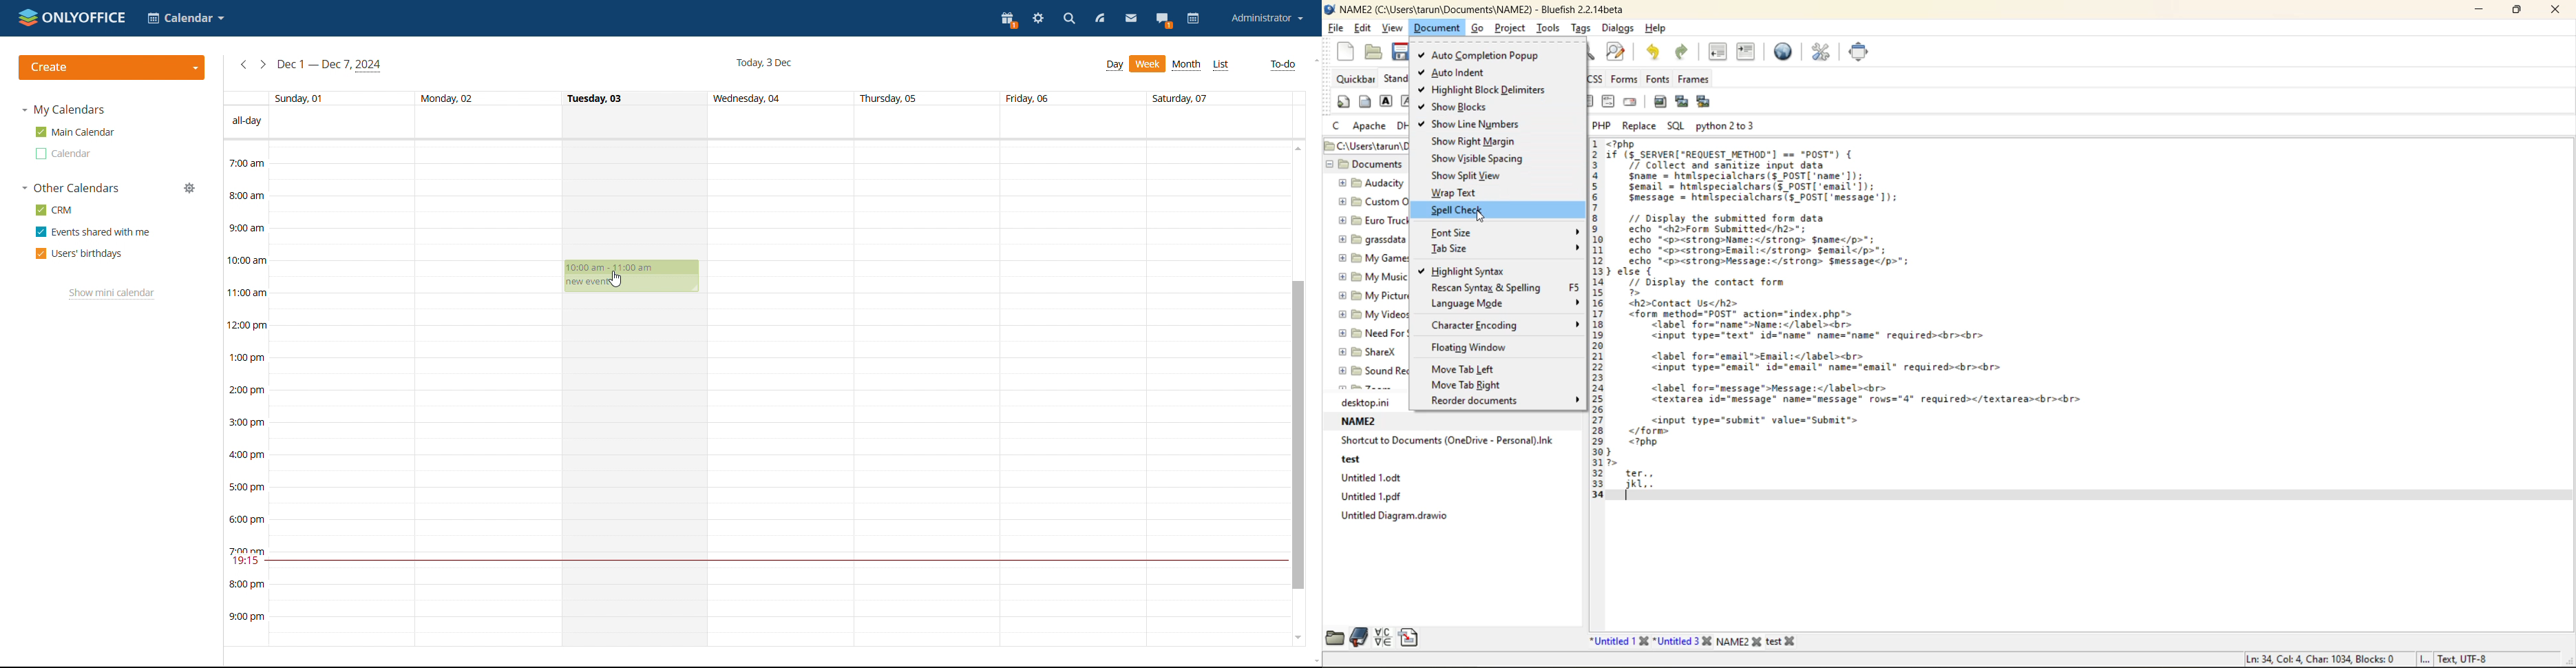 Image resolution: width=2576 pixels, height=672 pixels. What do you see at coordinates (1857, 50) in the screenshot?
I see `full screen` at bounding box center [1857, 50].